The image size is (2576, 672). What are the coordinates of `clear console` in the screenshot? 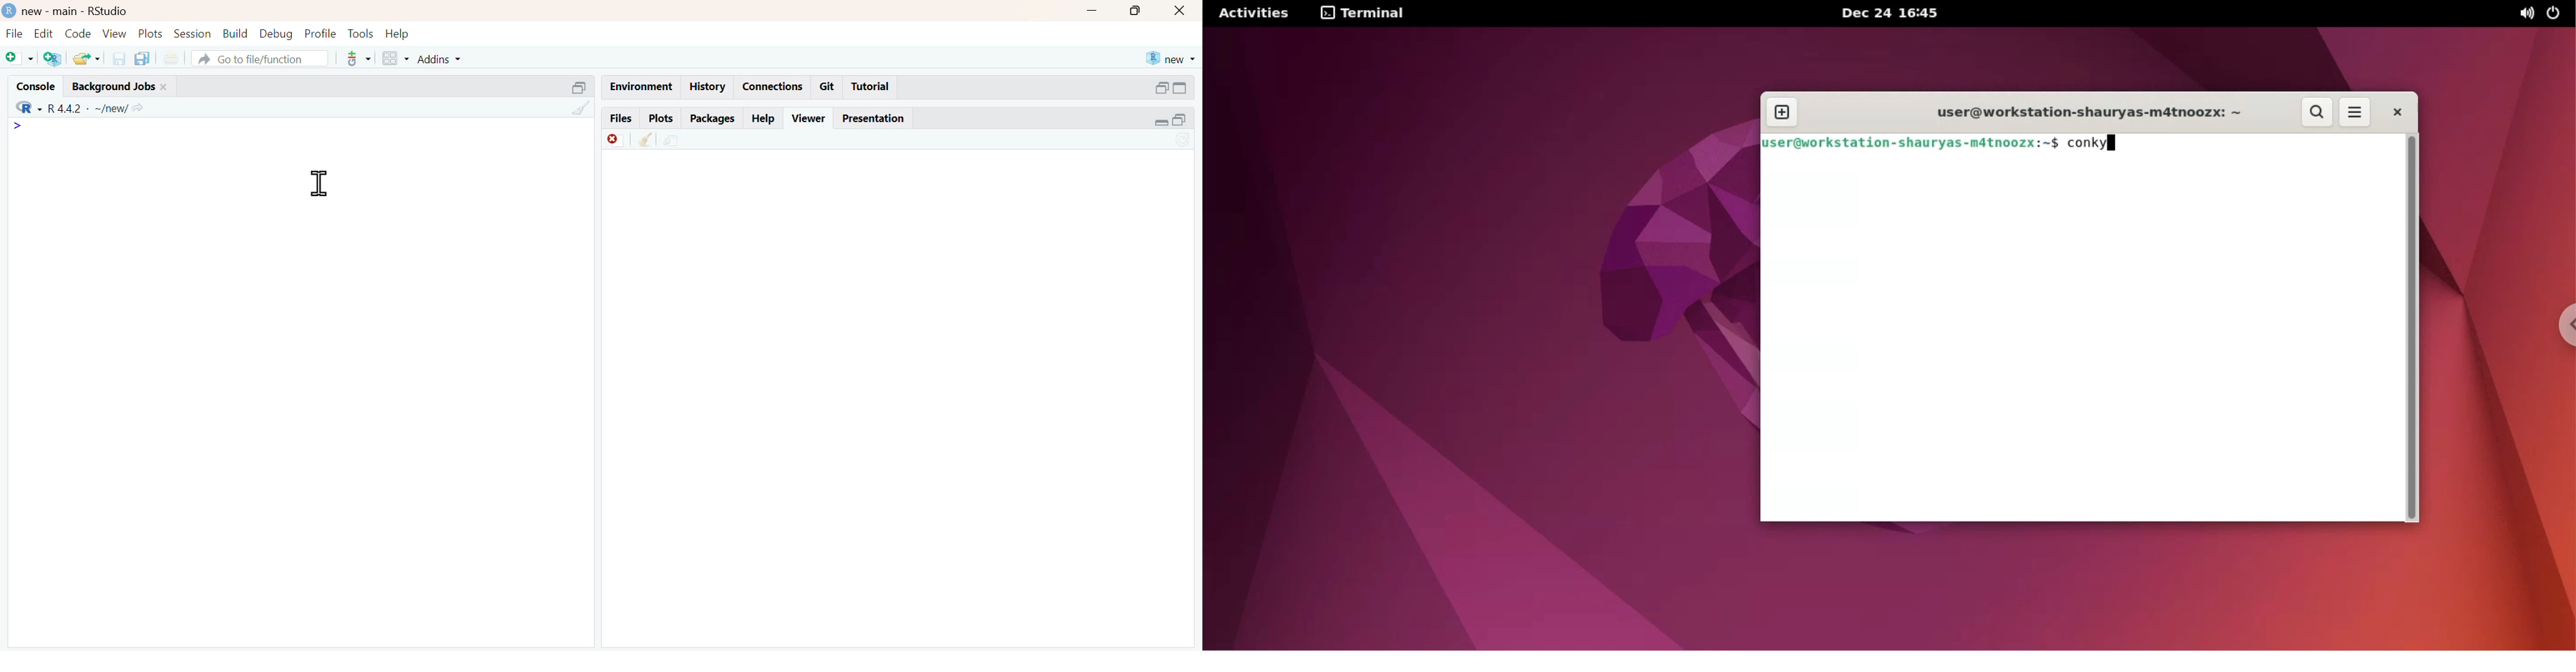 It's located at (574, 109).